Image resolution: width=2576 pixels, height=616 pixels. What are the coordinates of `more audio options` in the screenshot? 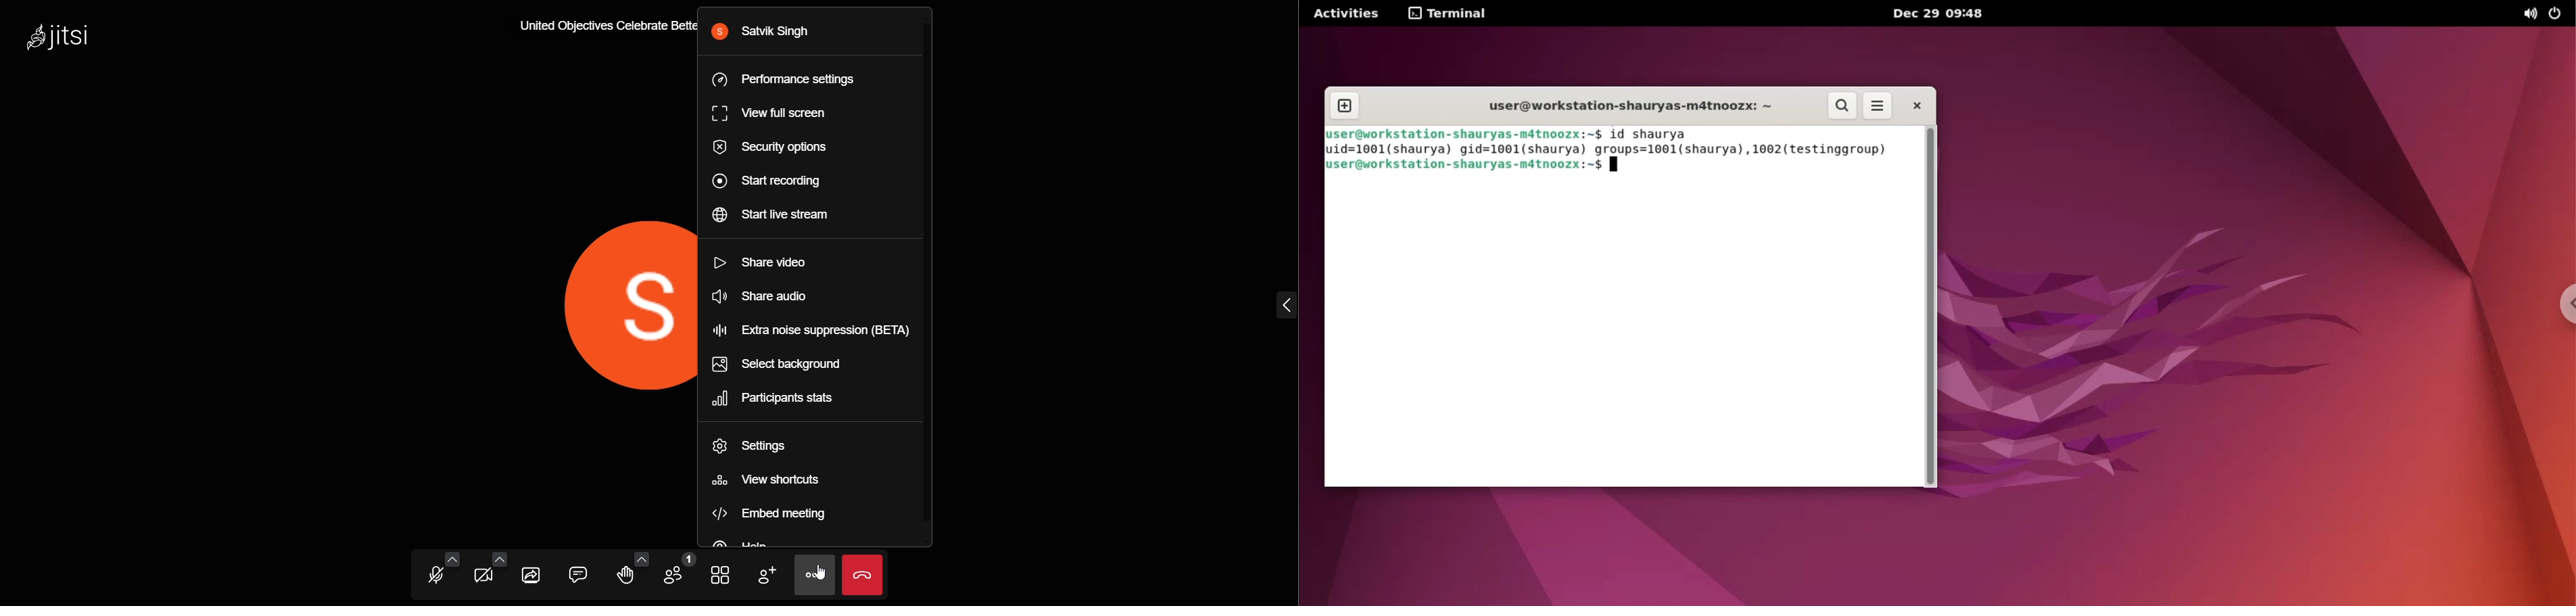 It's located at (451, 557).